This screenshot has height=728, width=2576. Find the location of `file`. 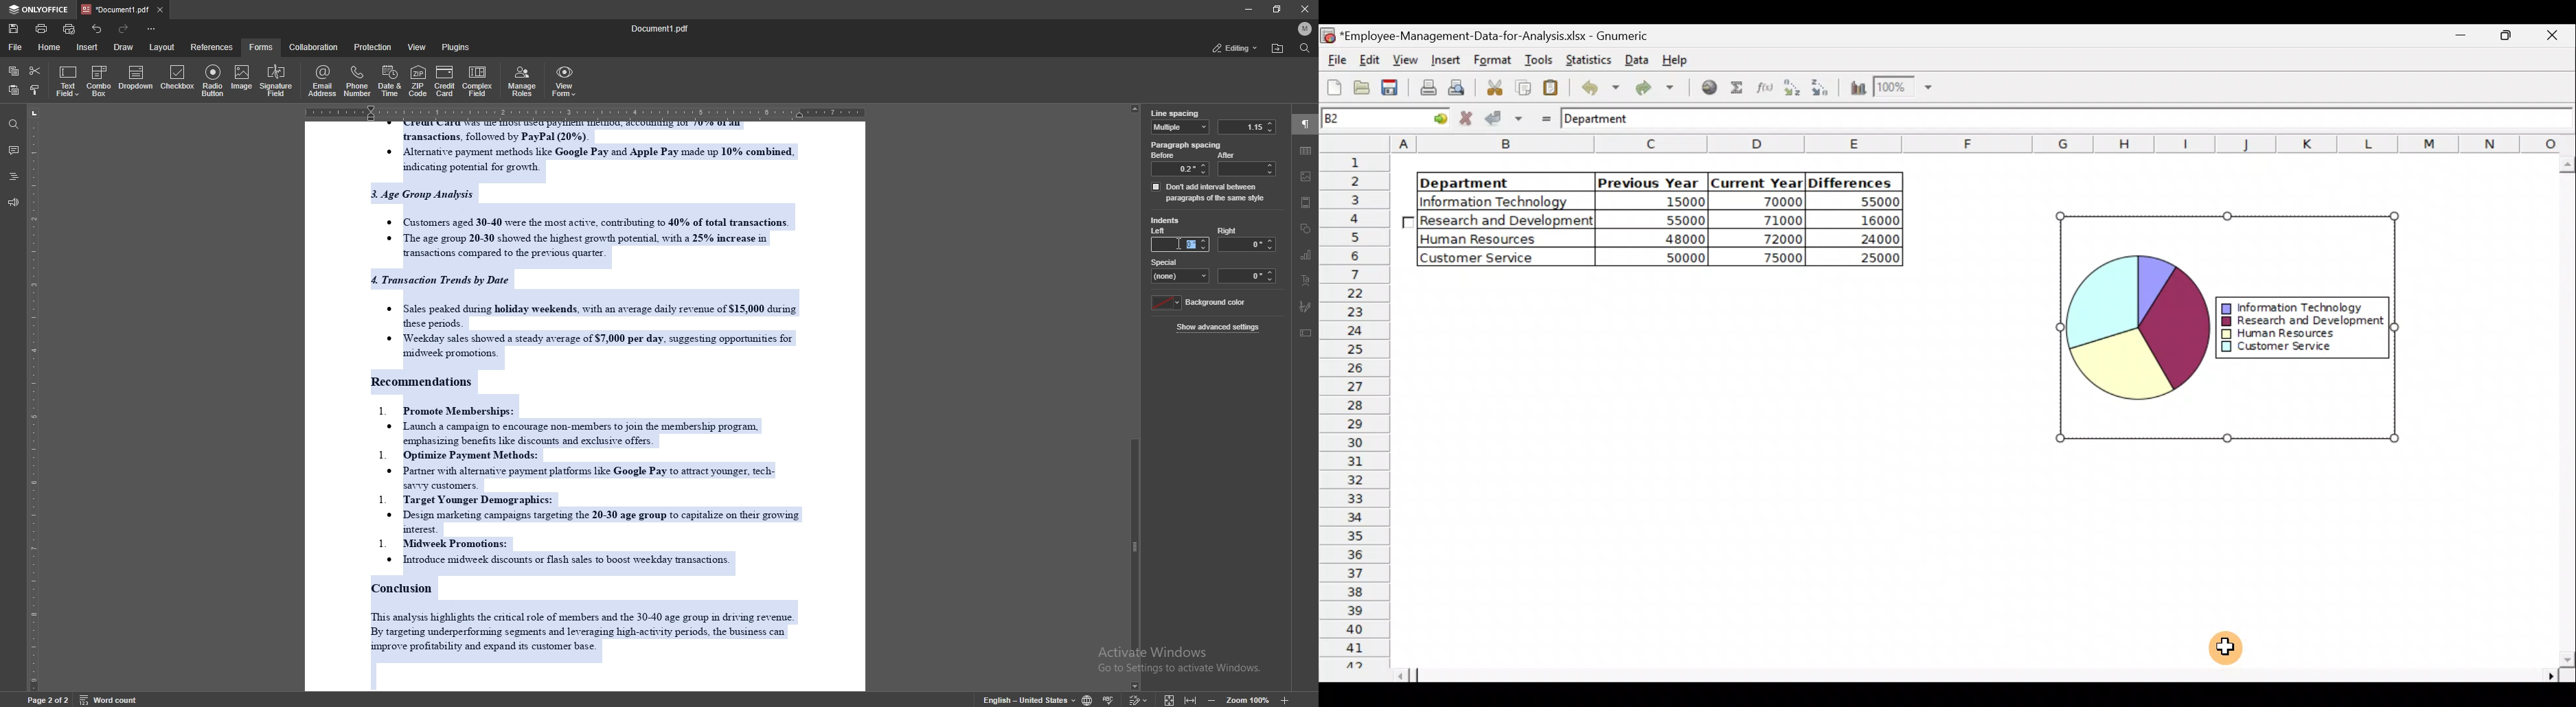

file is located at coordinates (16, 47).